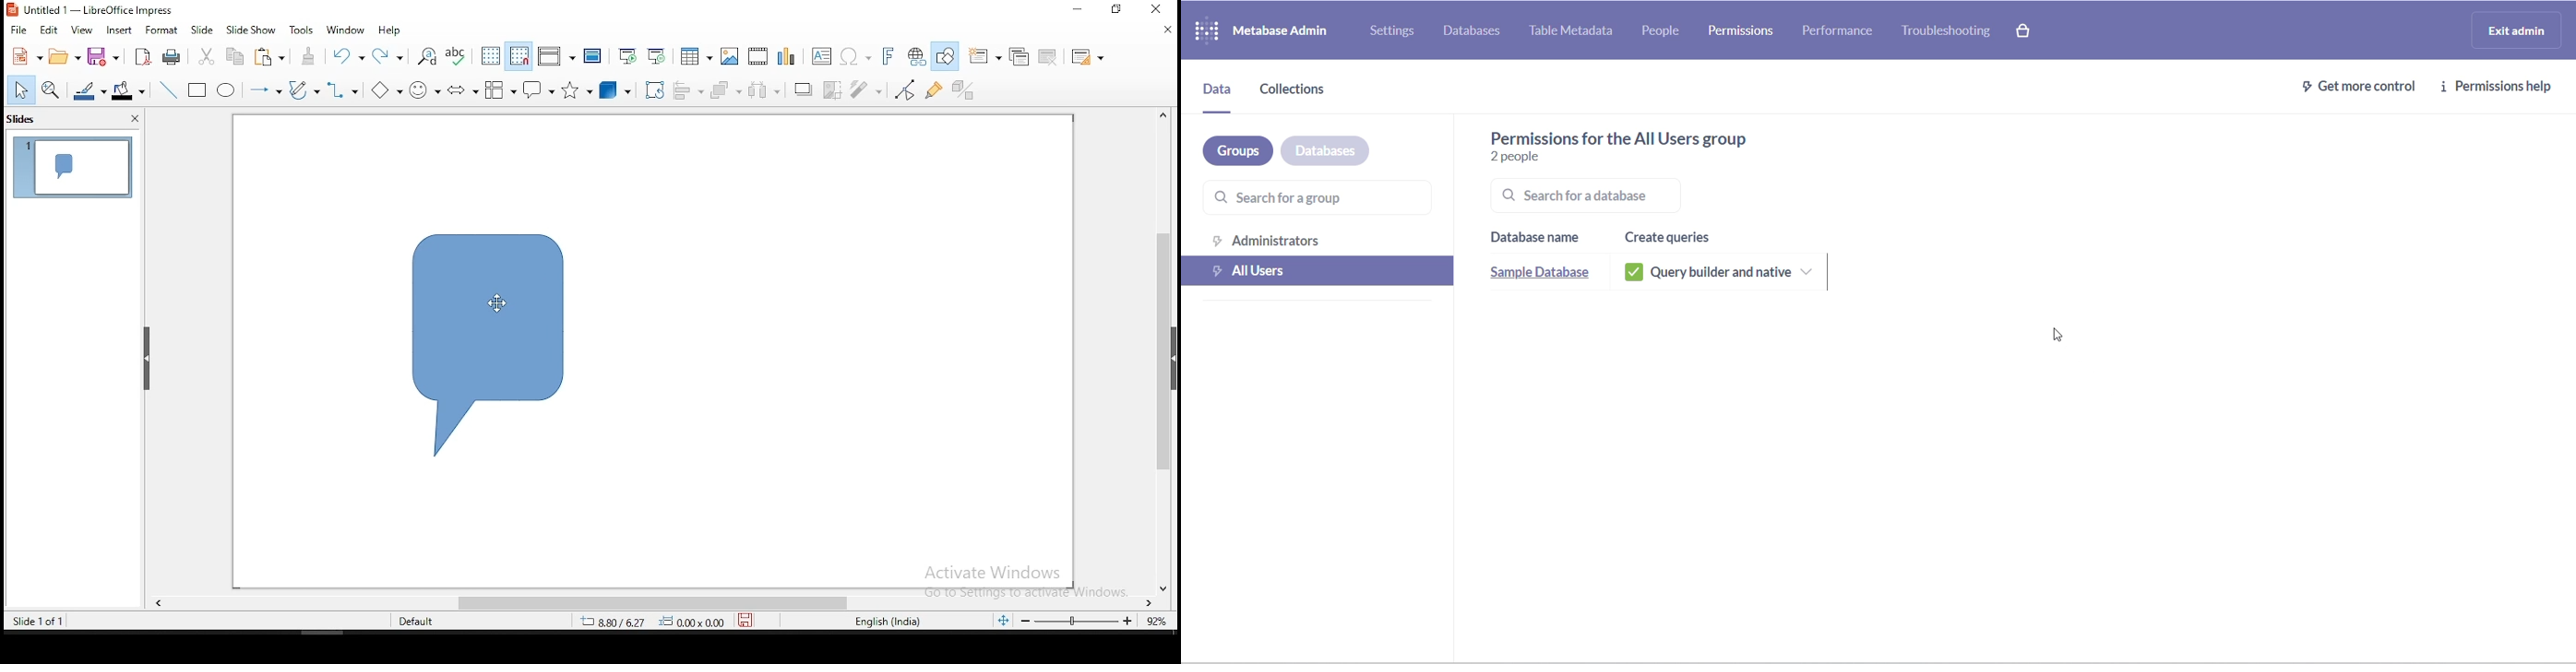  Describe the element at coordinates (656, 56) in the screenshot. I see `start from current slide` at that location.